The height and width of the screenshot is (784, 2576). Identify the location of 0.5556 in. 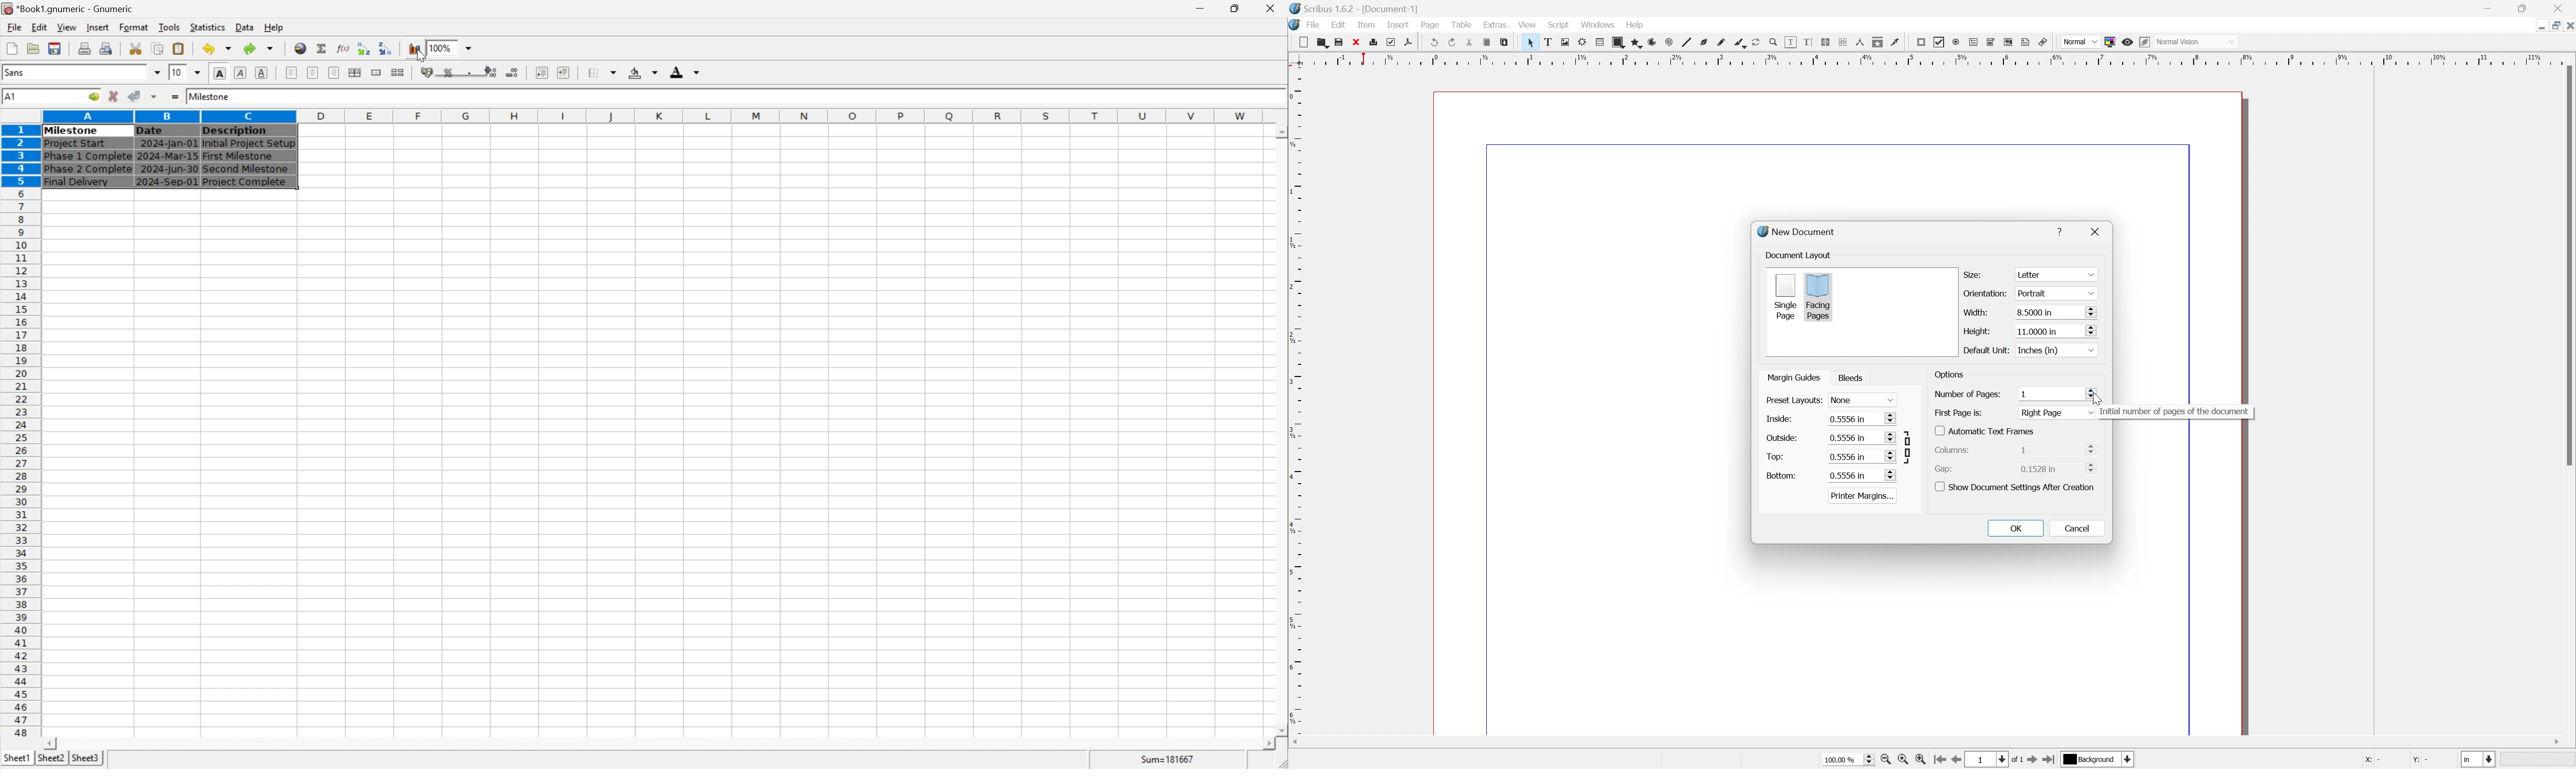
(1862, 419).